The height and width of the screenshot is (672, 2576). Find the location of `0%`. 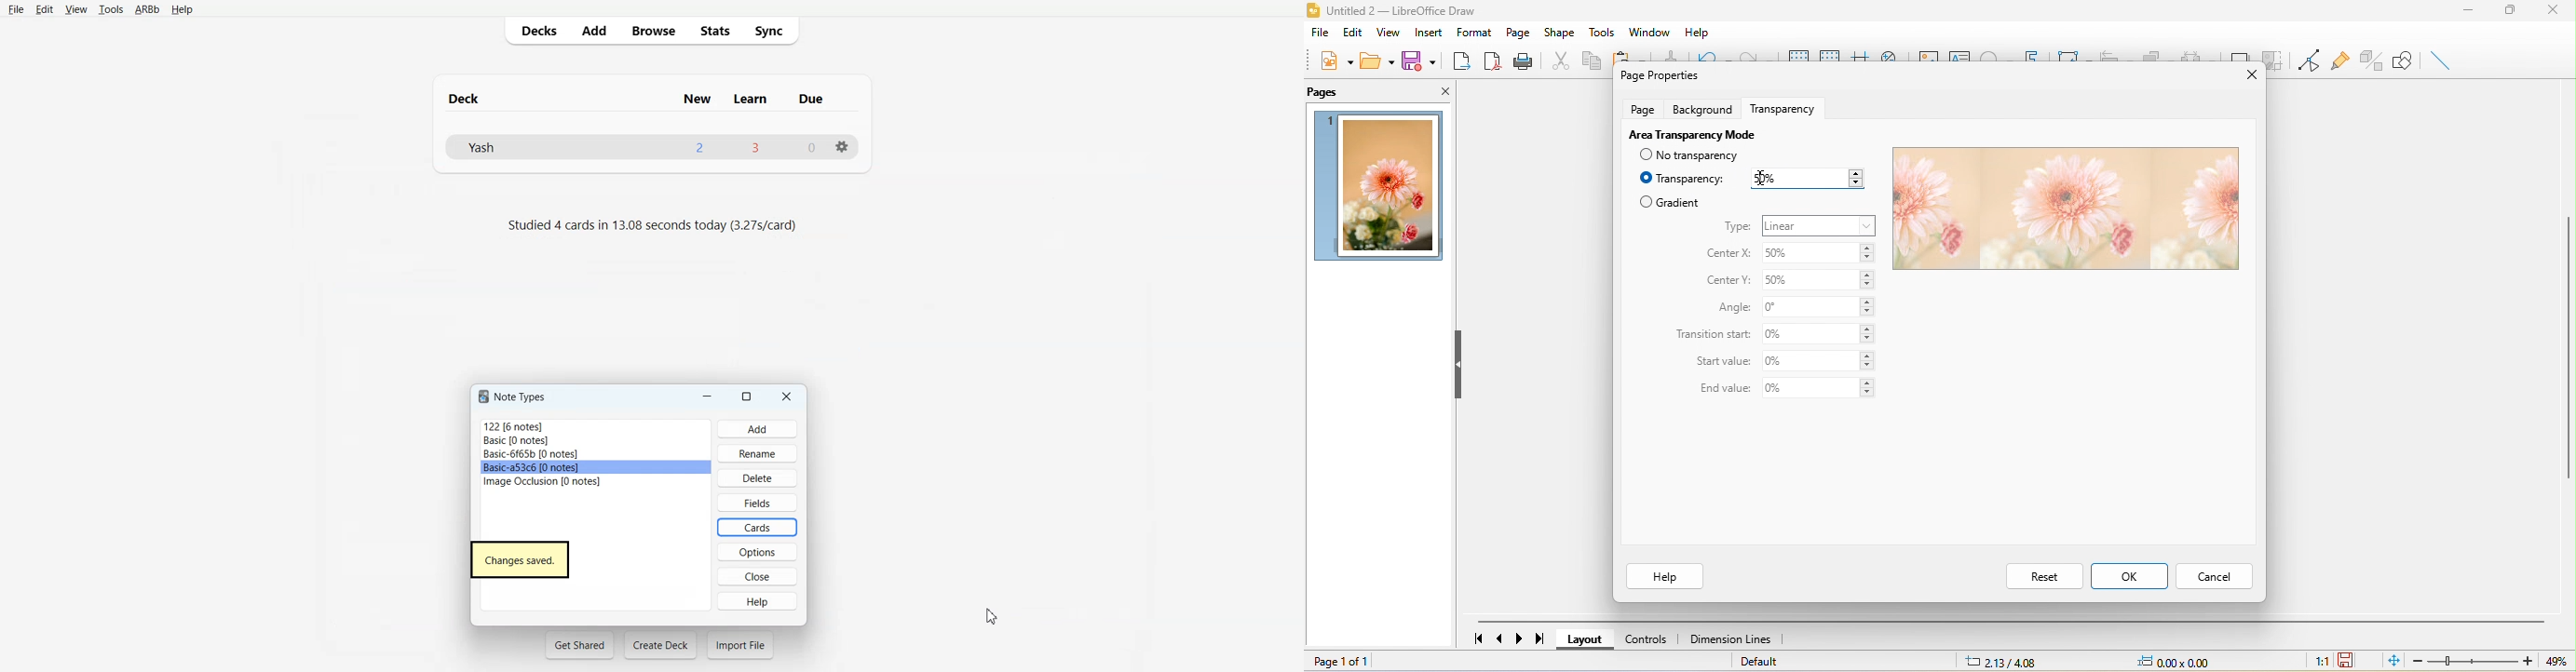

0% is located at coordinates (1819, 361).